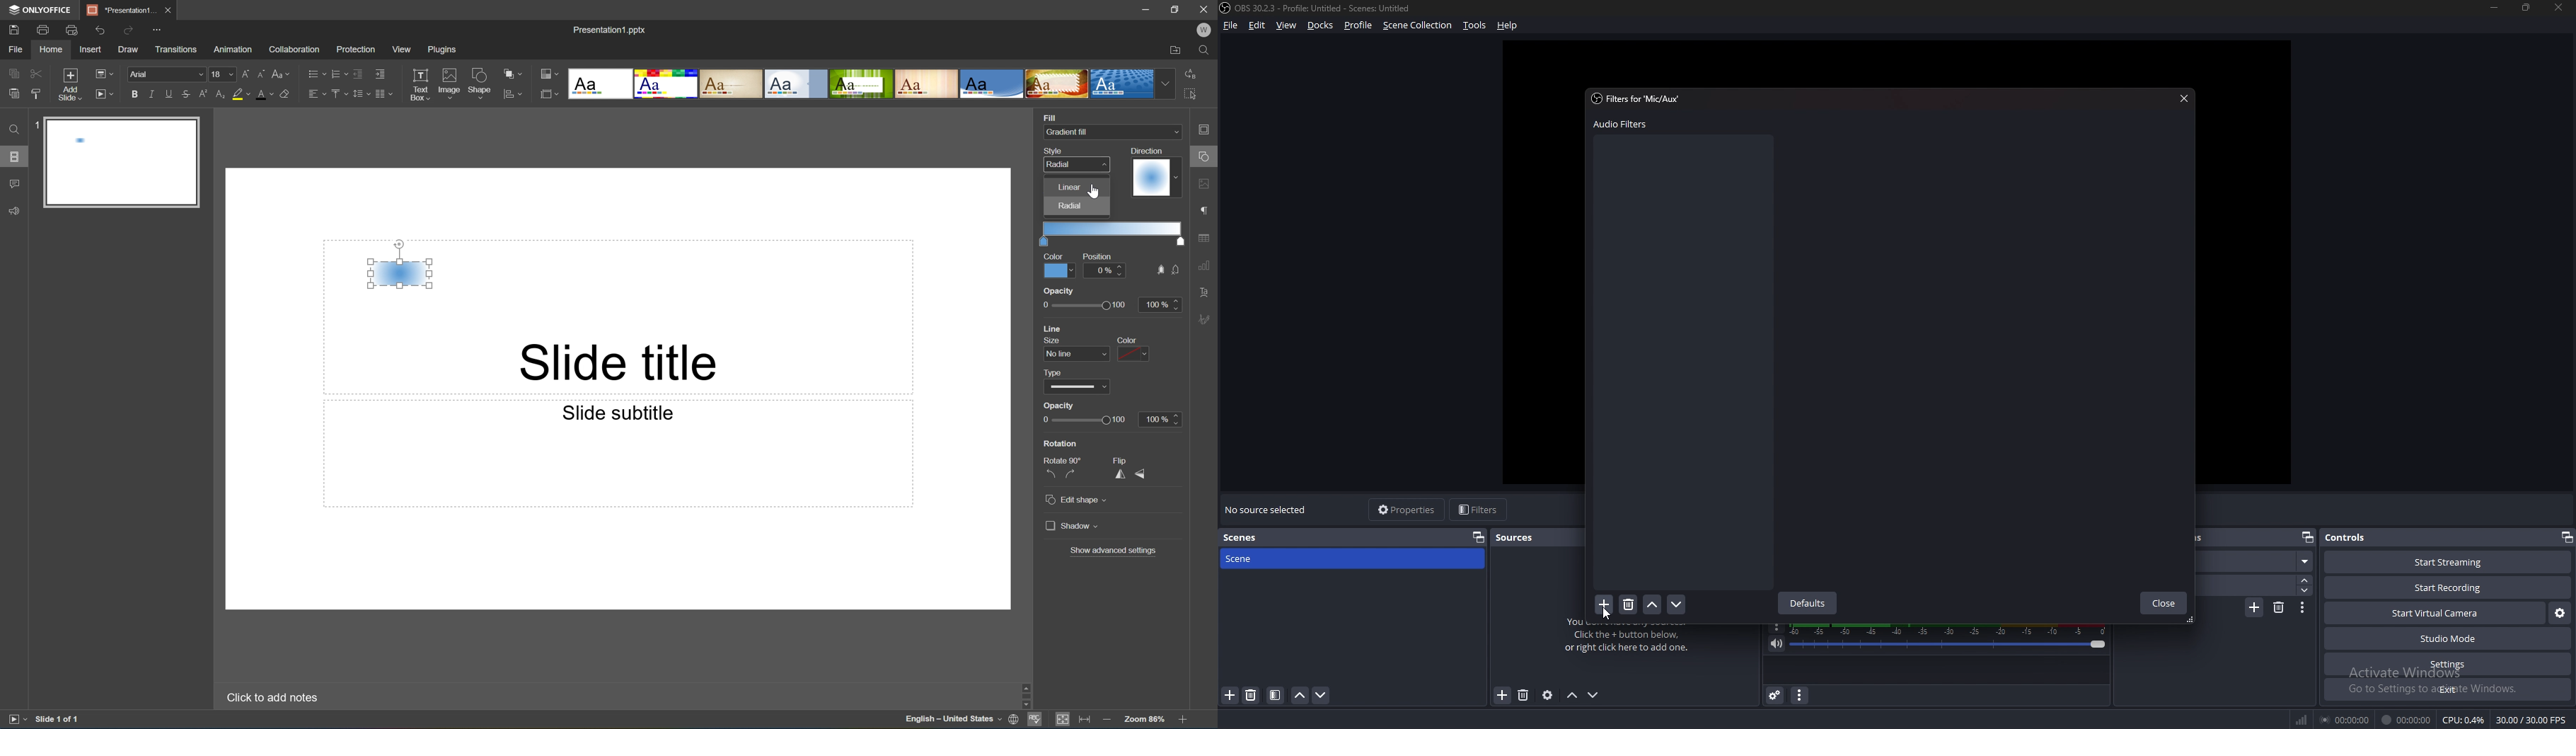  I want to click on size, so click(1050, 340).